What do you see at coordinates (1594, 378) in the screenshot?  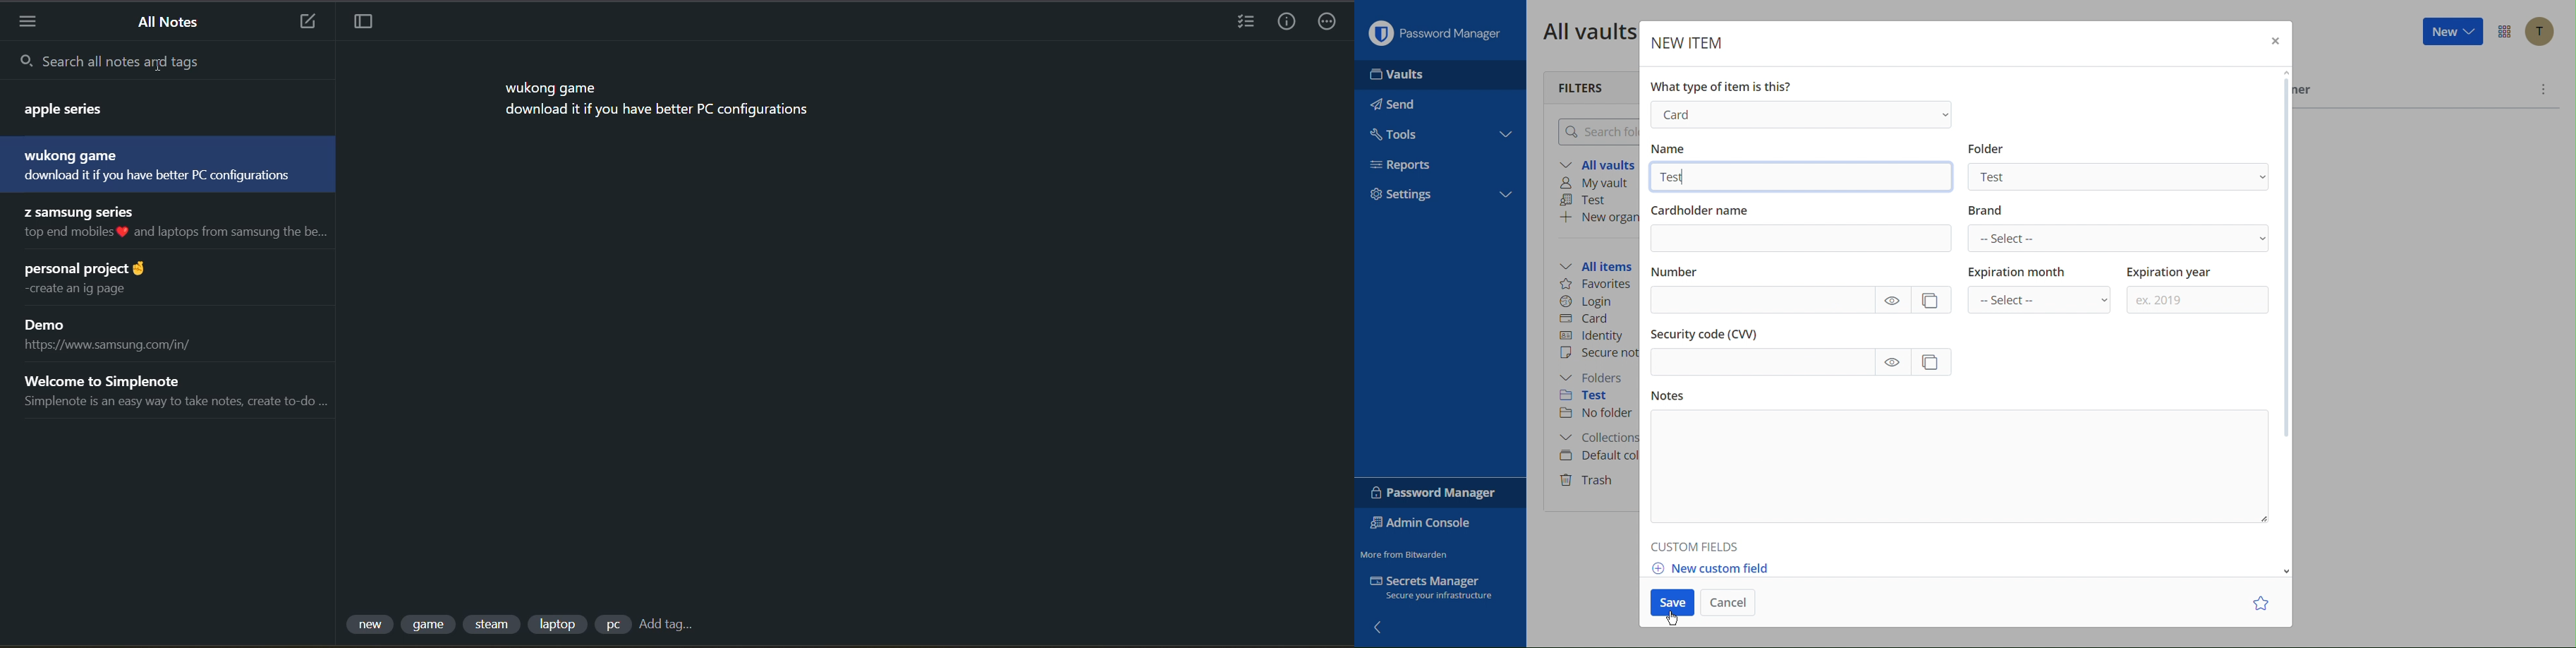 I see `Folders` at bounding box center [1594, 378].